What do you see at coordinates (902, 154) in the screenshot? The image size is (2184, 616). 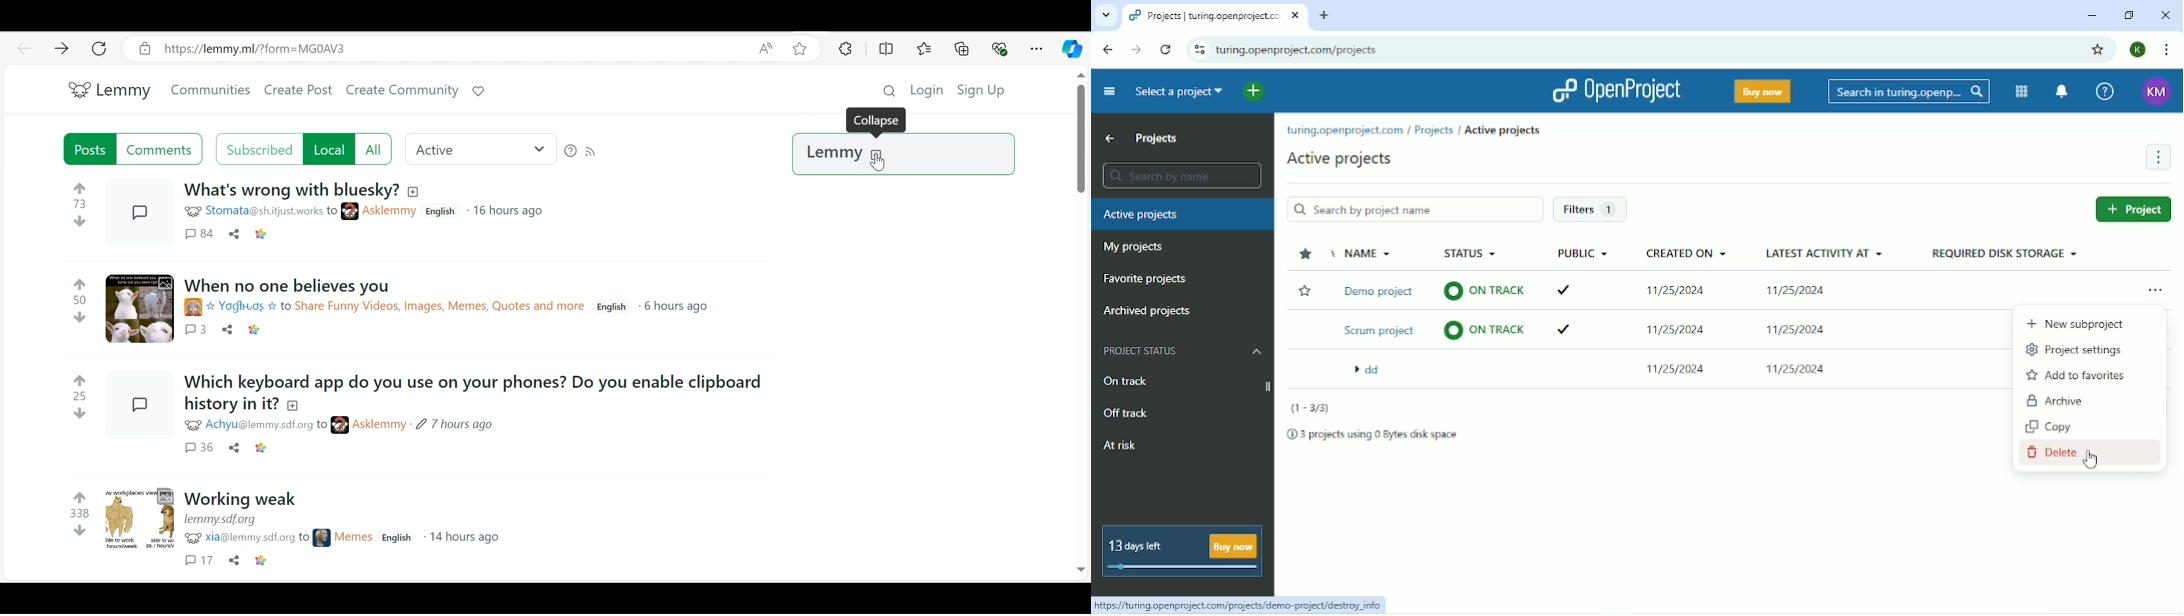 I see `Lemmy` at bounding box center [902, 154].